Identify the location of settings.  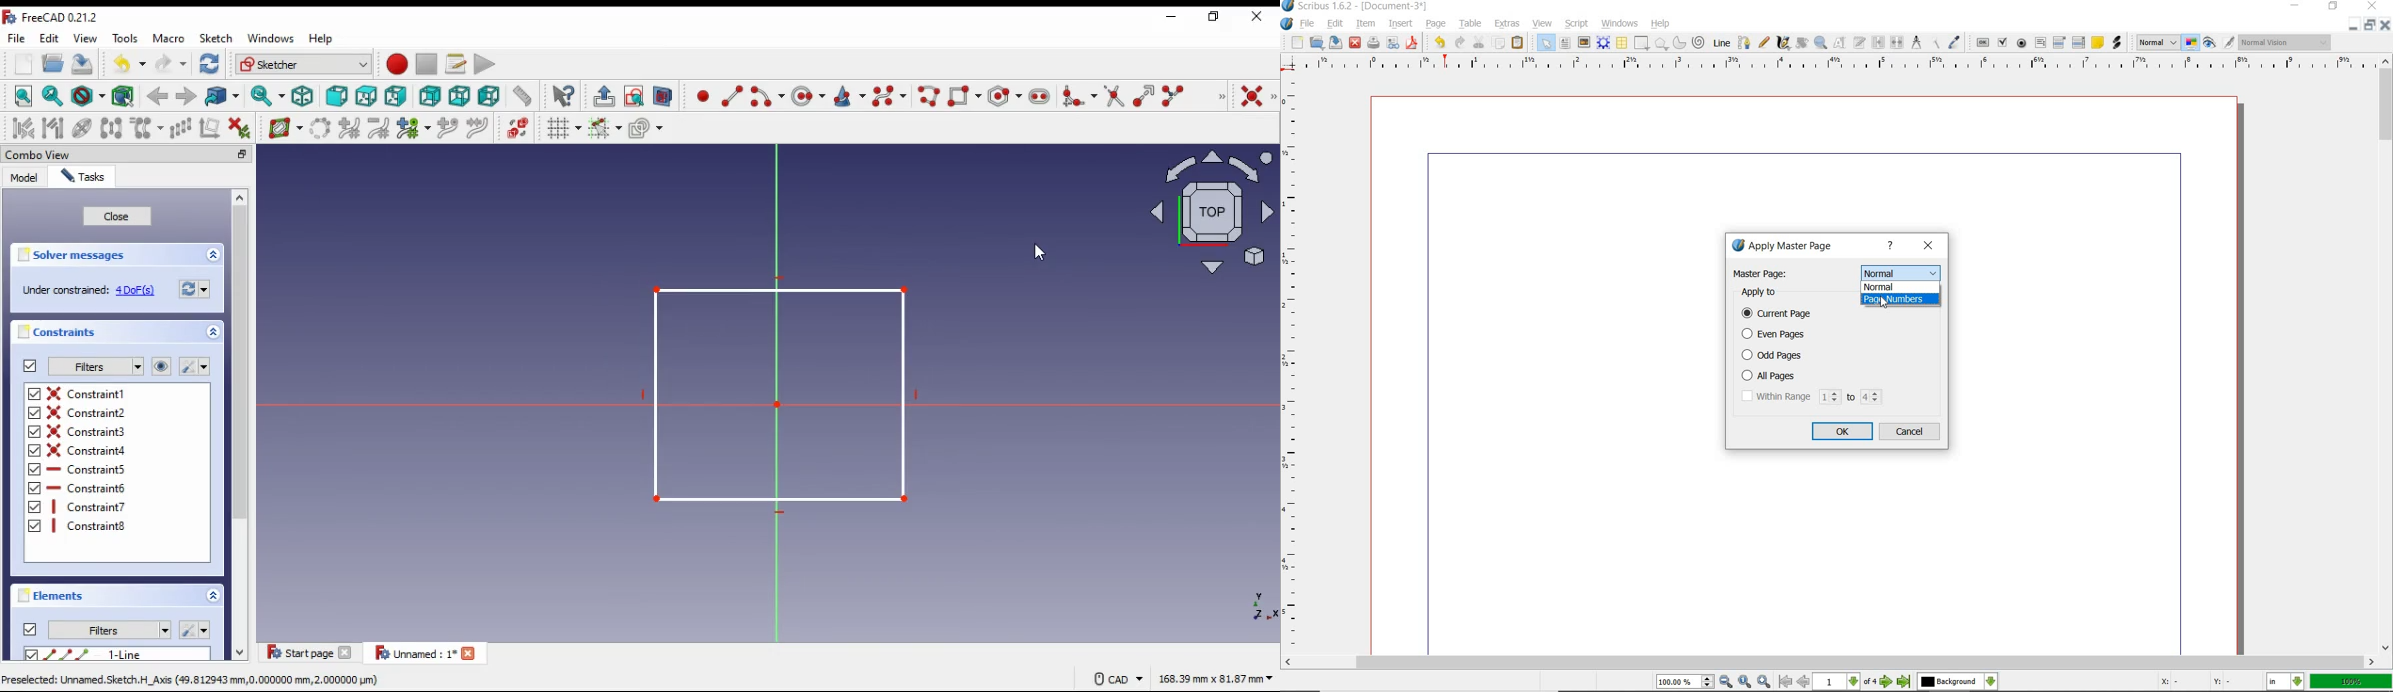
(194, 366).